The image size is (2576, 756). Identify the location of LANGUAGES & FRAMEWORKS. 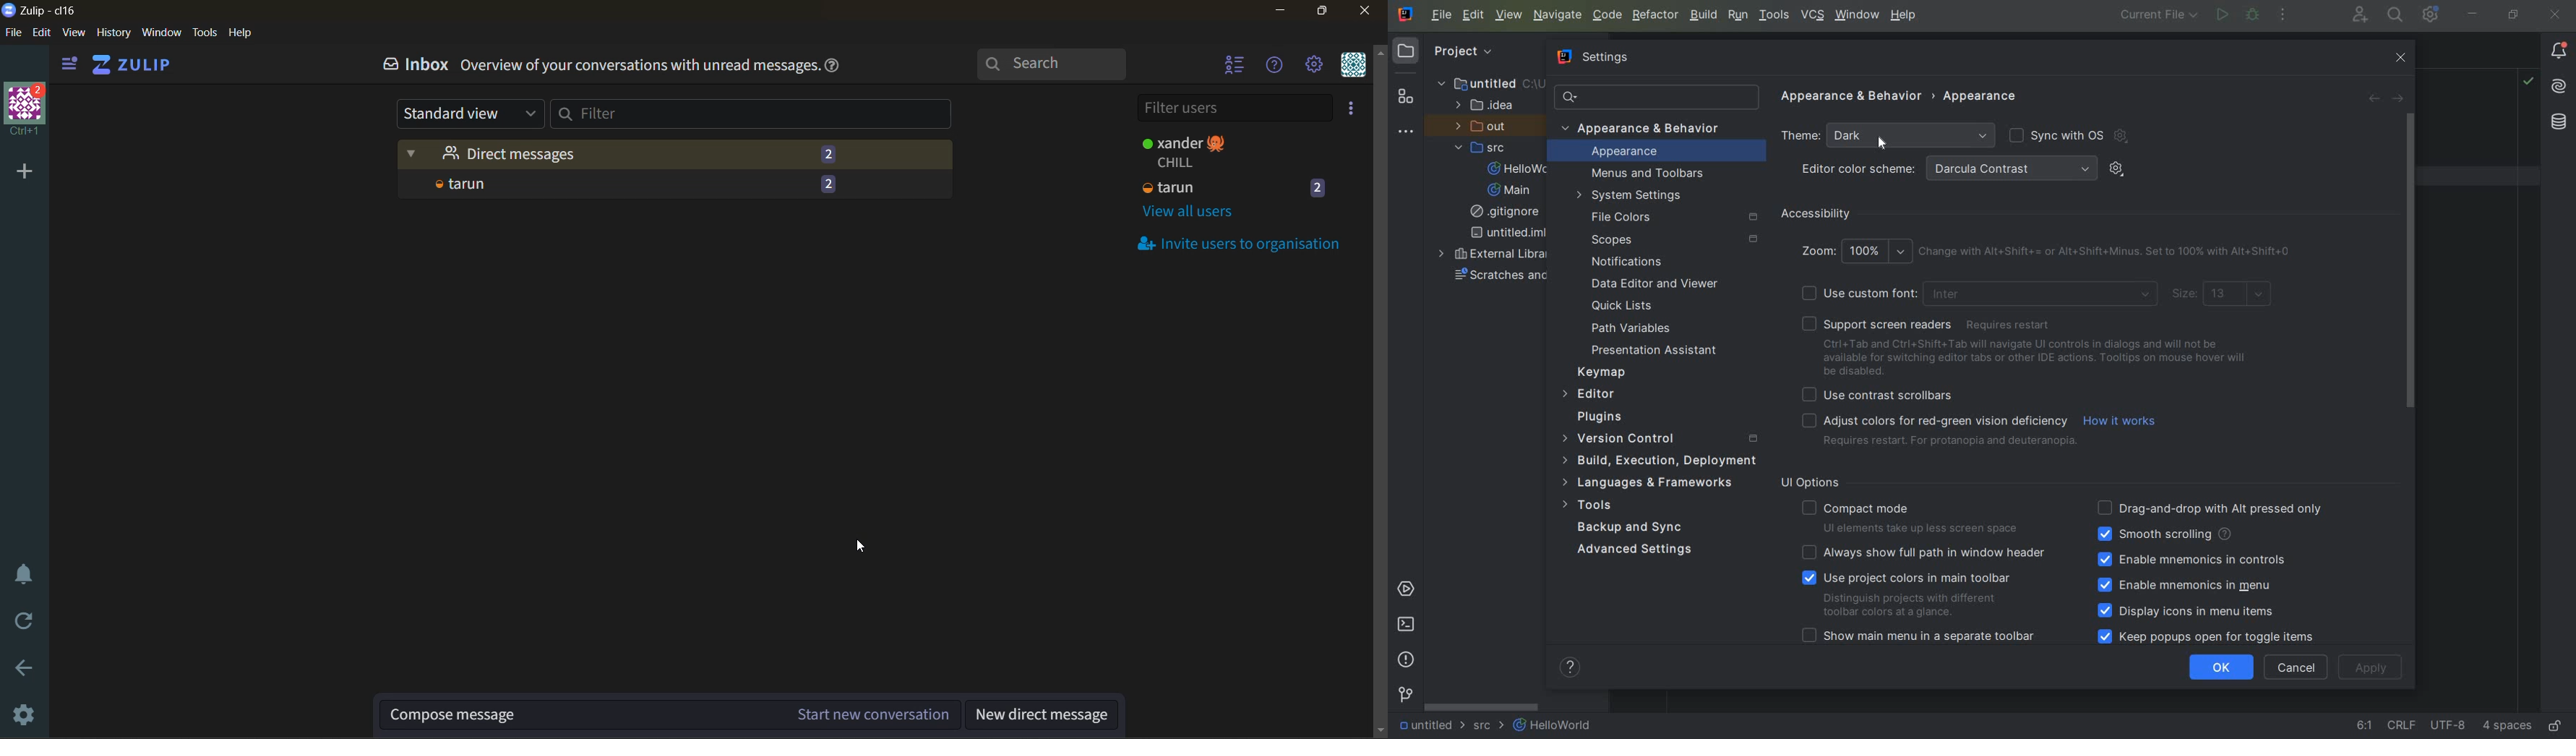
(1655, 483).